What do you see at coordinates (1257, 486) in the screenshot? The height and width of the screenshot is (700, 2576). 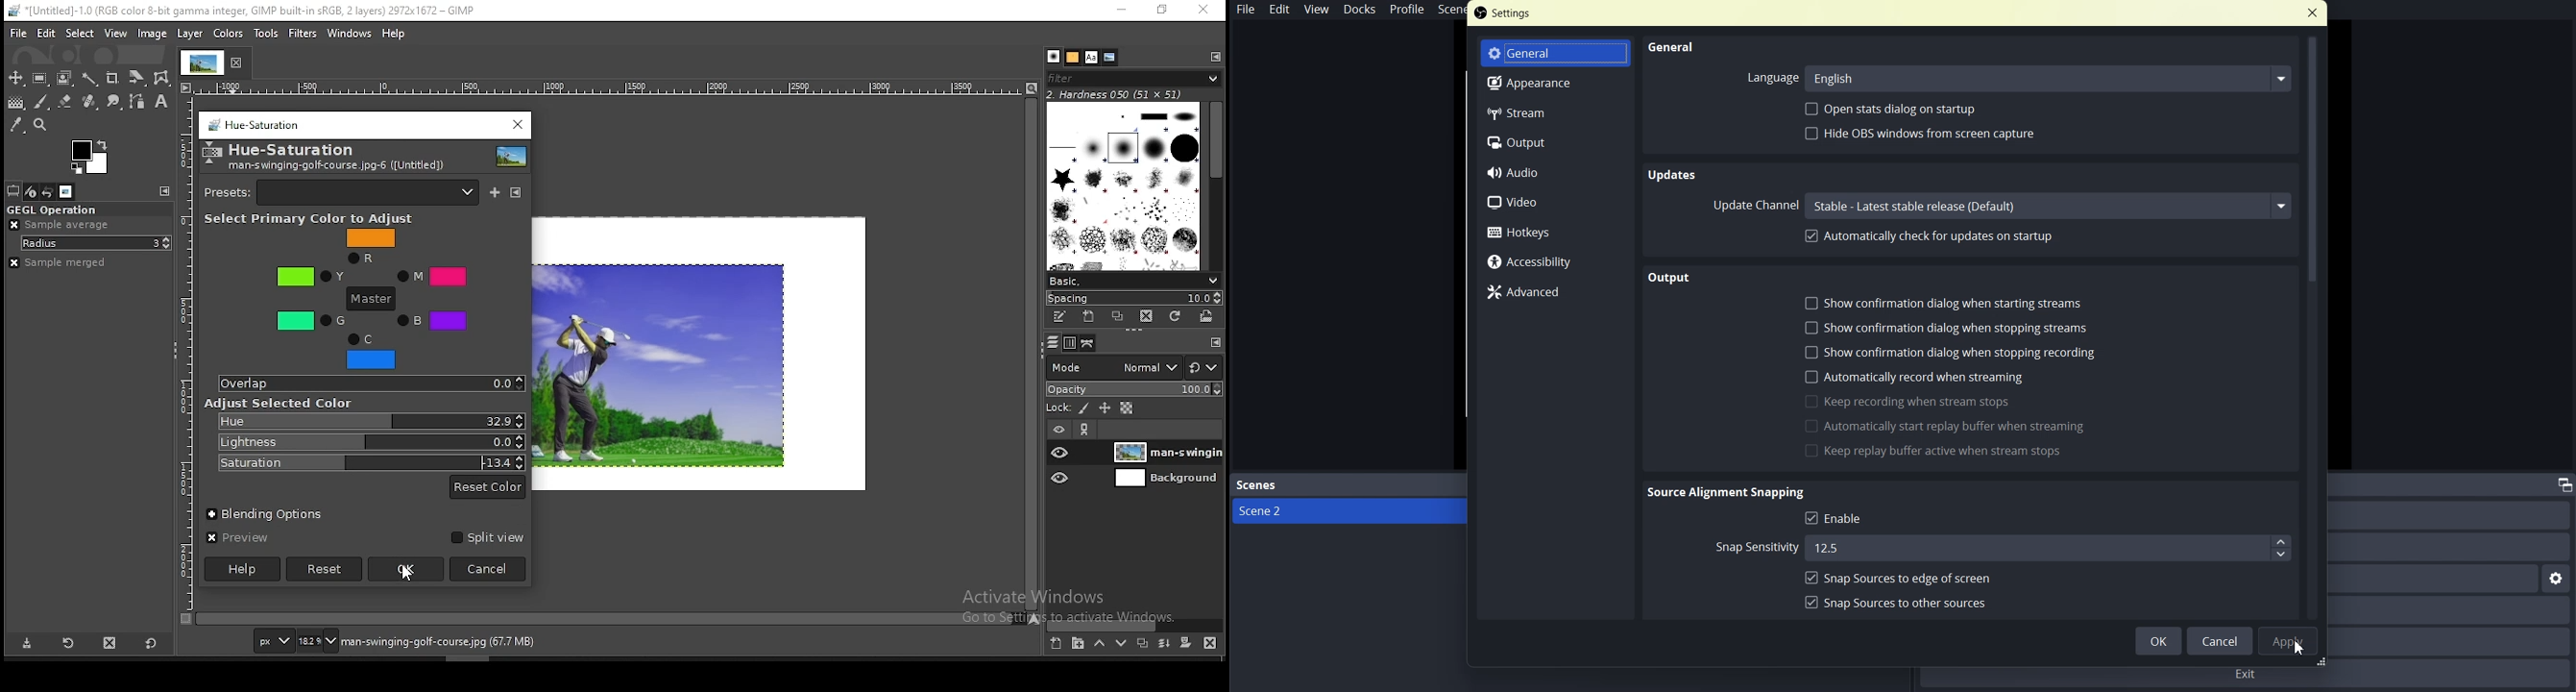 I see `Text` at bounding box center [1257, 486].